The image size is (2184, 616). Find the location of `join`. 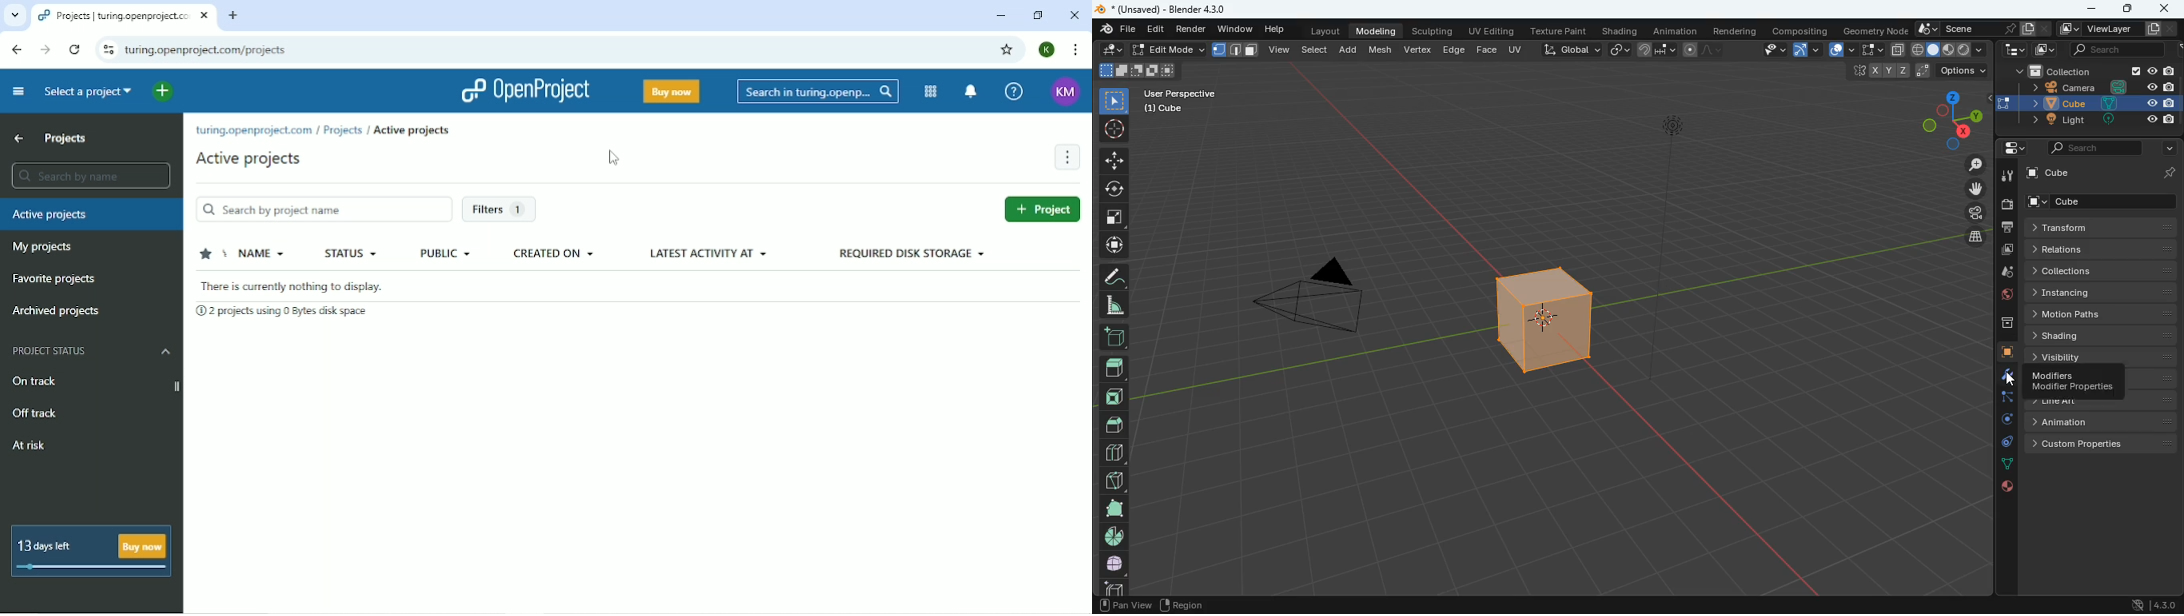

join is located at coordinates (1654, 49).